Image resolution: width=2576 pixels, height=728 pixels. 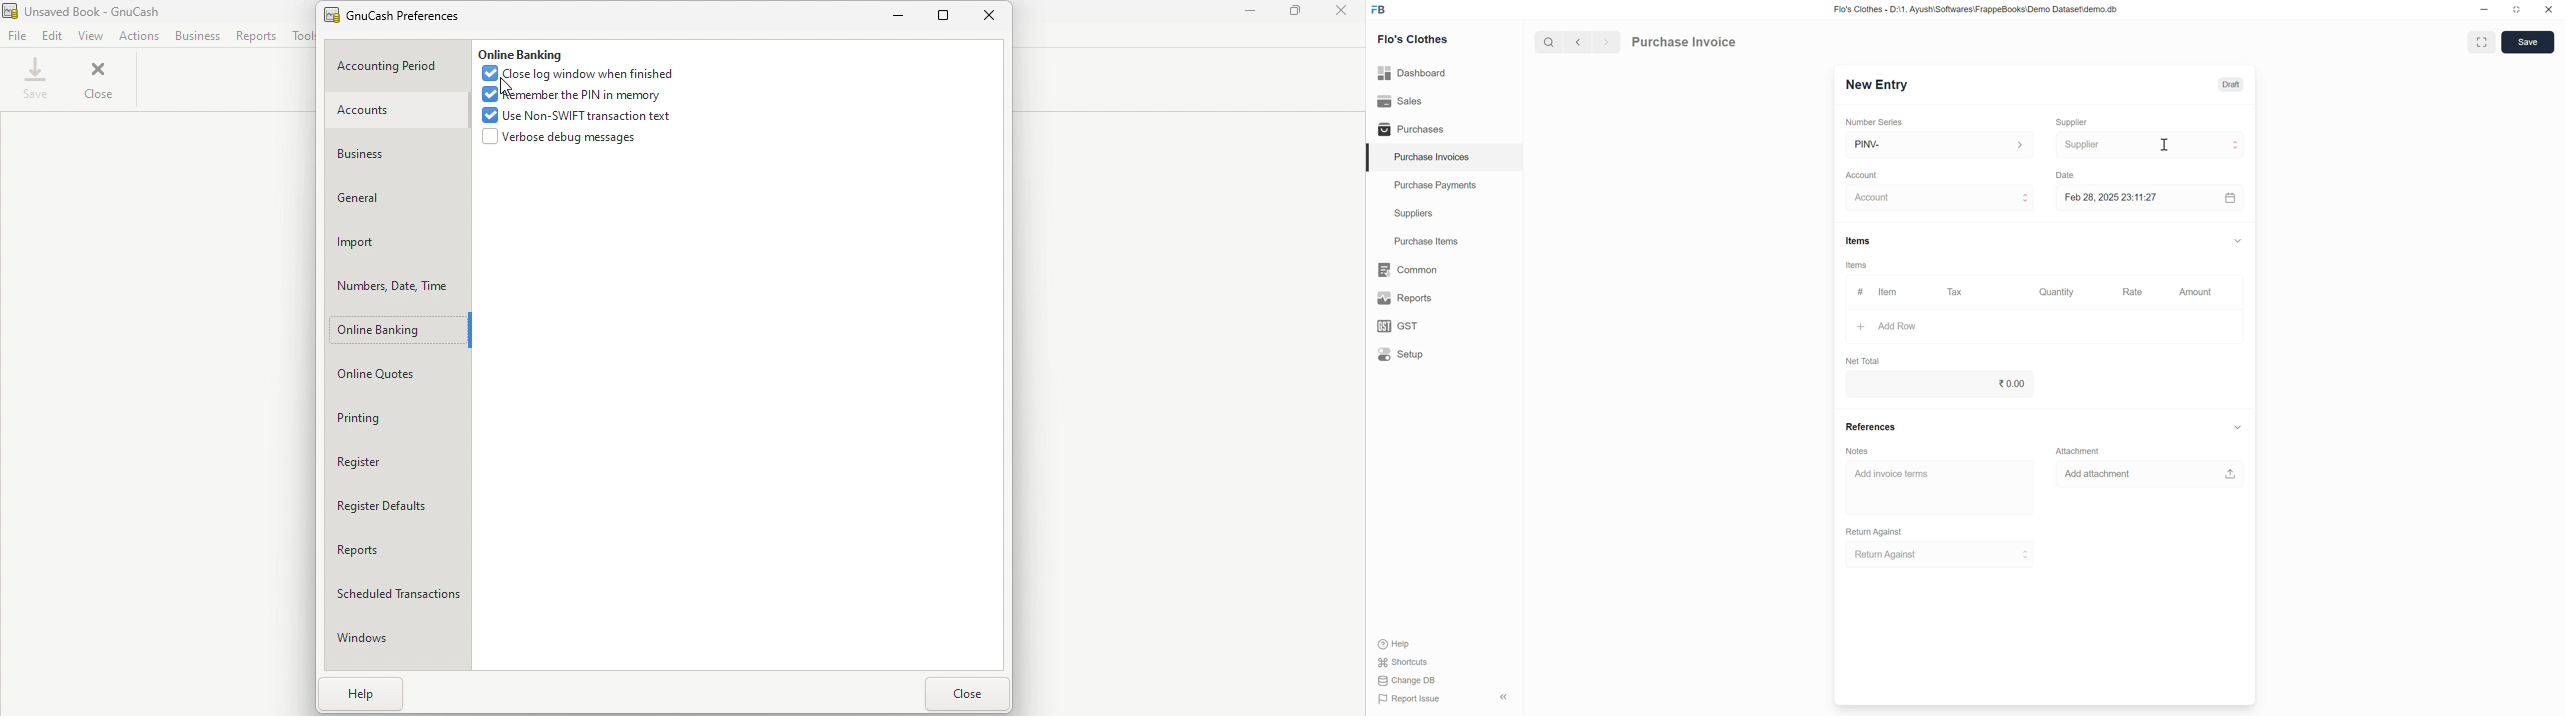 What do you see at coordinates (2229, 198) in the screenshot?
I see `calendar icon` at bounding box center [2229, 198].